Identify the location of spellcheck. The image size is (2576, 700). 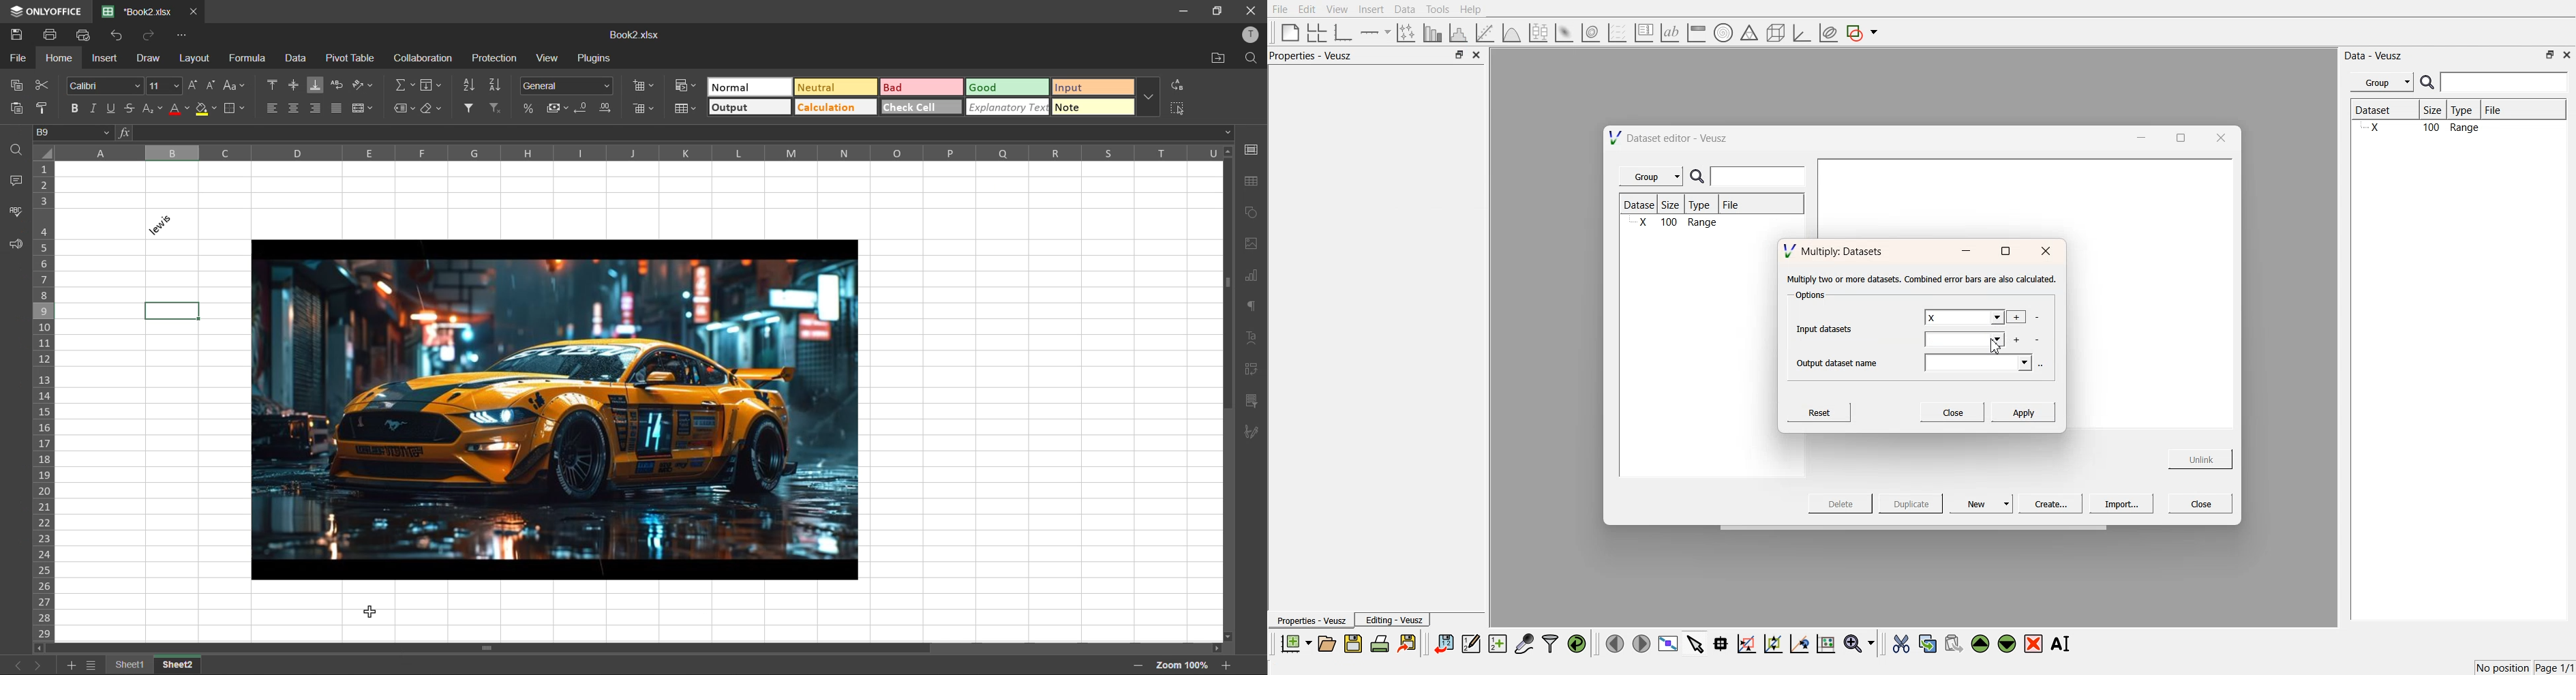
(15, 215).